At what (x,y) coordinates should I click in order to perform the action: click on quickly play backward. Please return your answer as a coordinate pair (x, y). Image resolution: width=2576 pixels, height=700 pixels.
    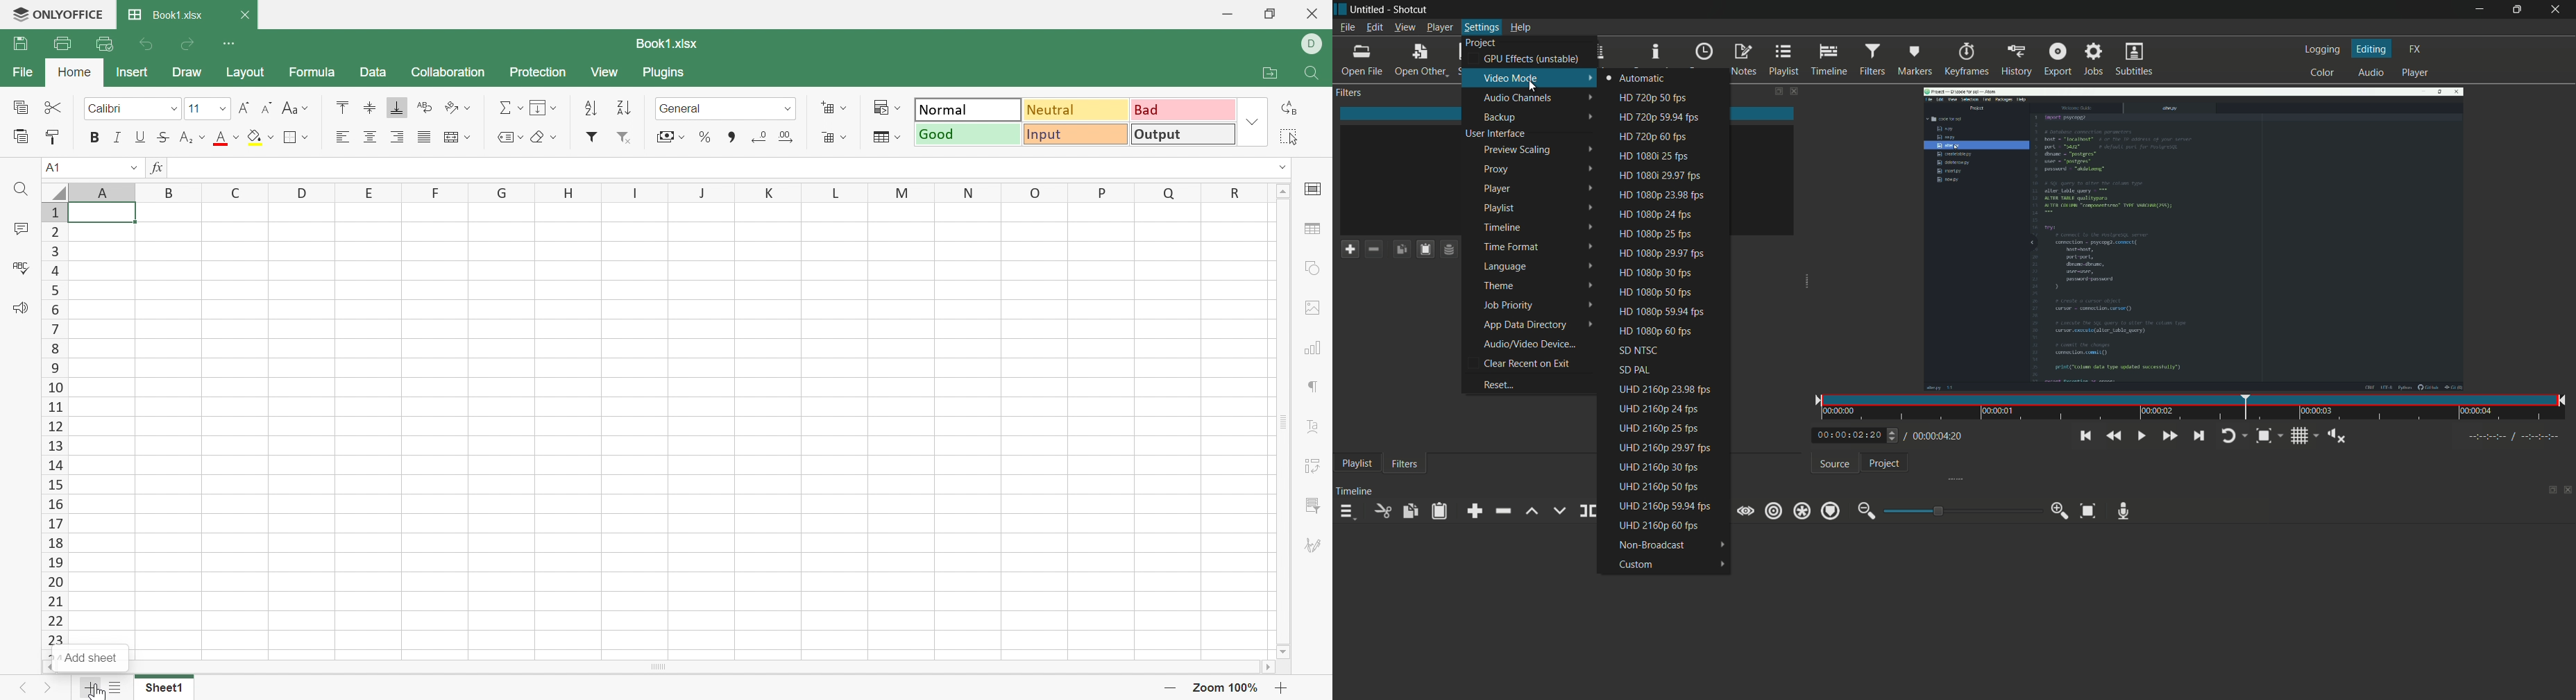
    Looking at the image, I should click on (2115, 436).